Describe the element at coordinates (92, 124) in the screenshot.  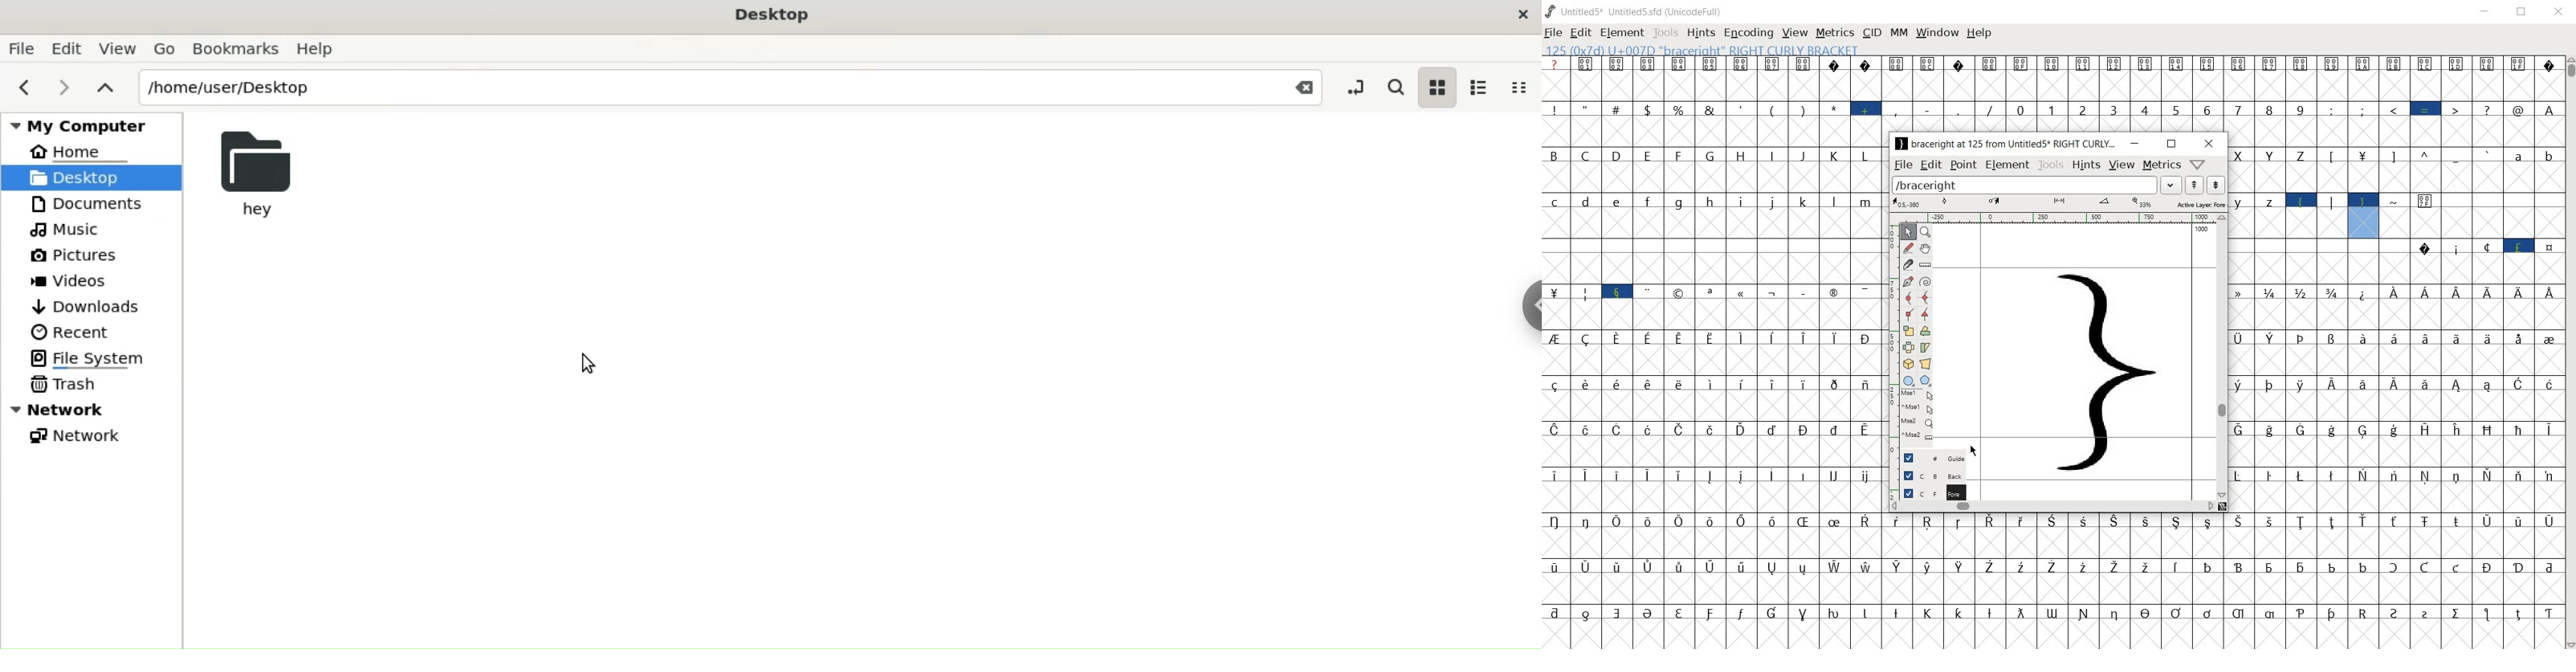
I see `My Computer` at that location.